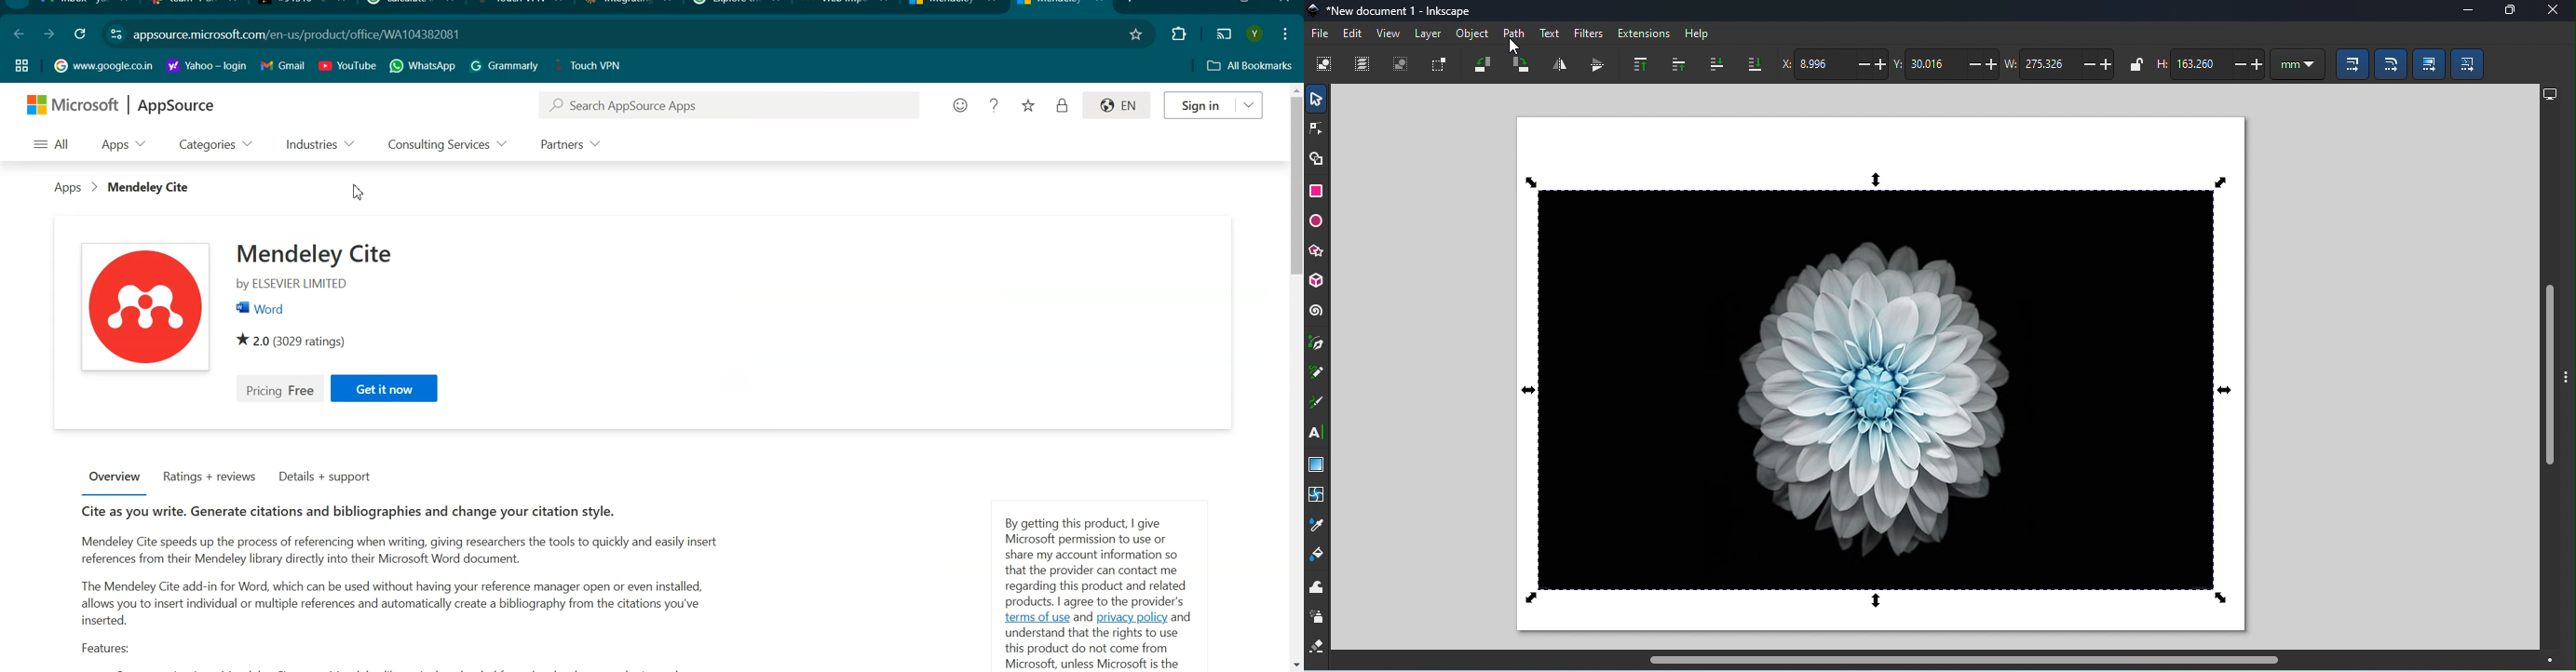  Describe the element at coordinates (1645, 32) in the screenshot. I see `Extensions` at that location.